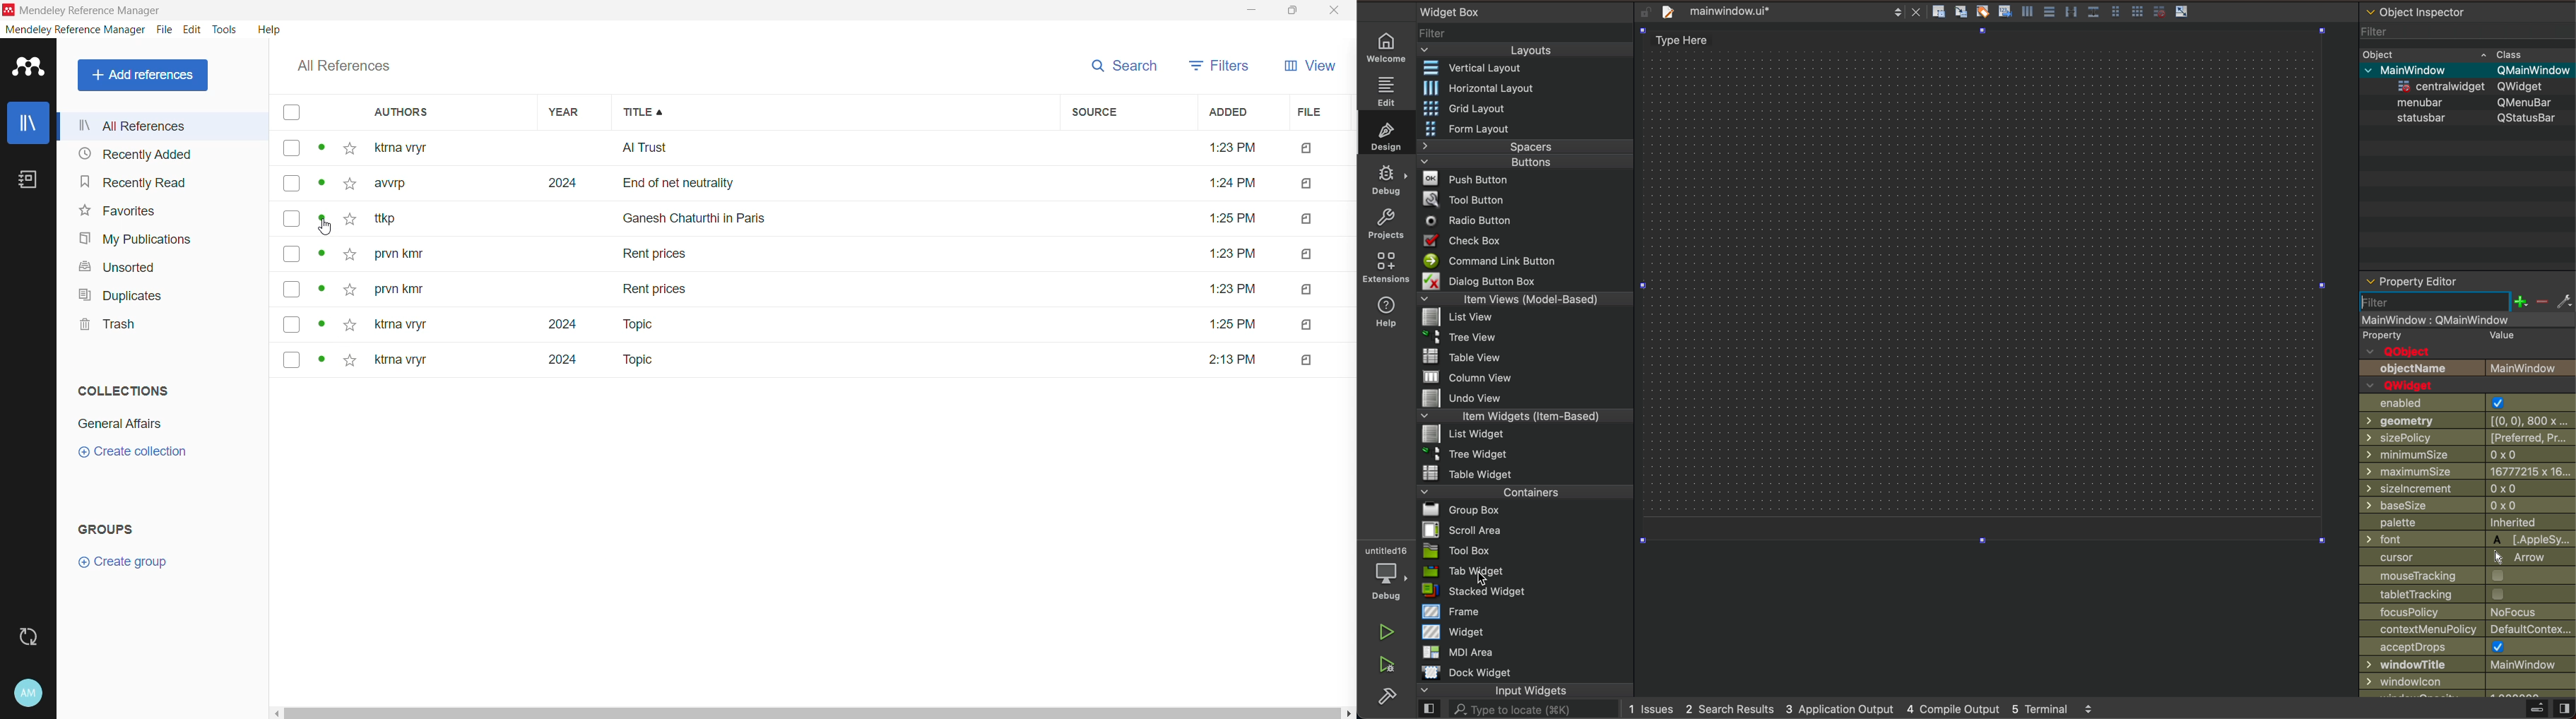 The image size is (2576, 728). Describe the element at coordinates (2465, 101) in the screenshot. I see `menubar QMenuBar` at that location.